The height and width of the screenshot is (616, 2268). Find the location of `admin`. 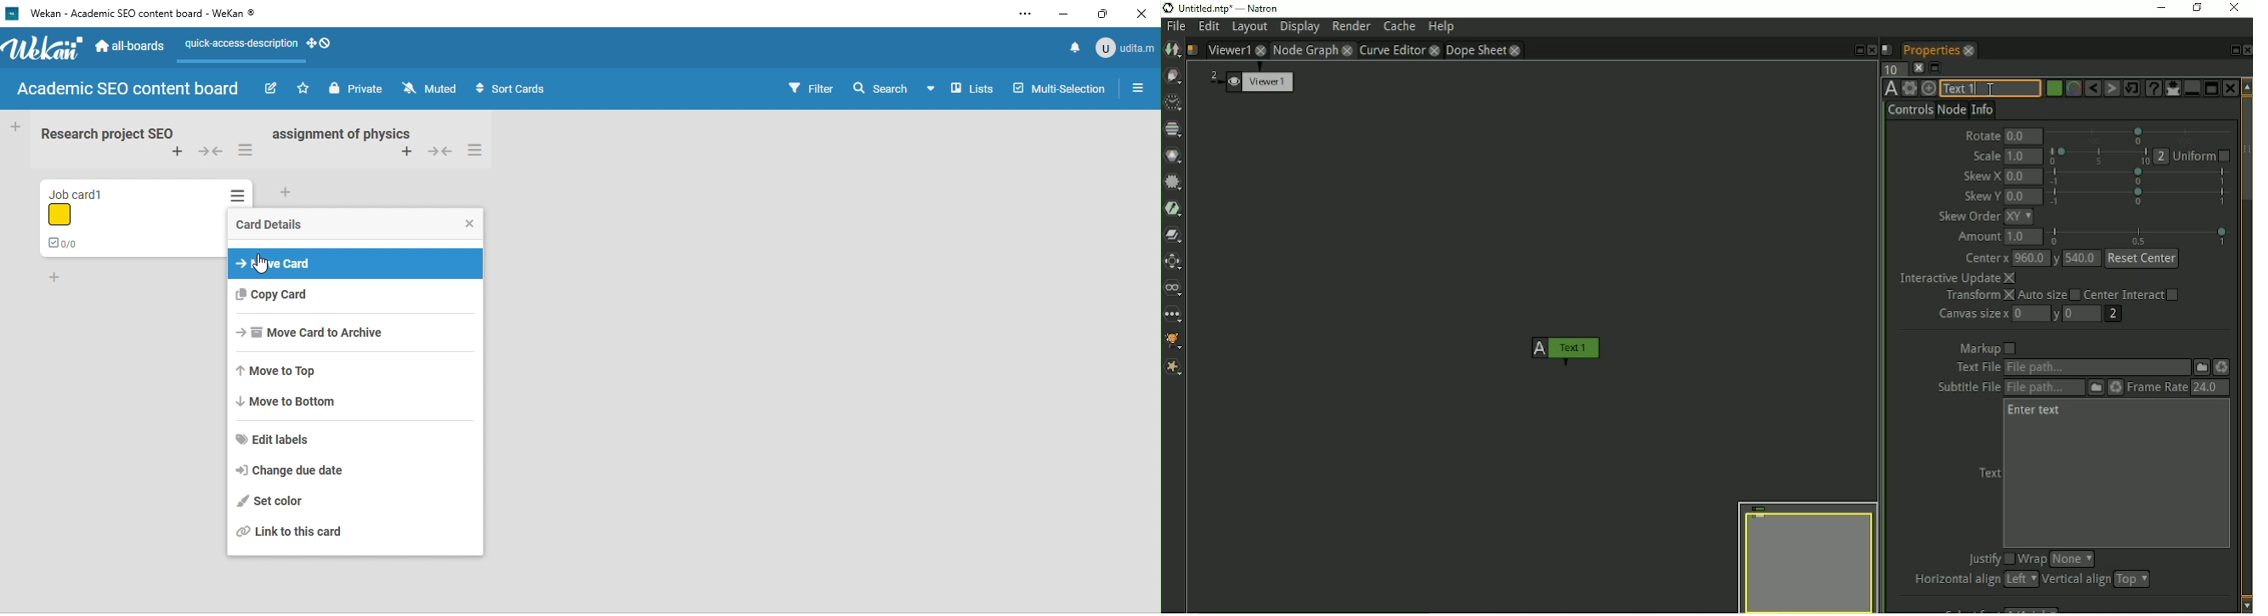

admin is located at coordinates (1127, 47).